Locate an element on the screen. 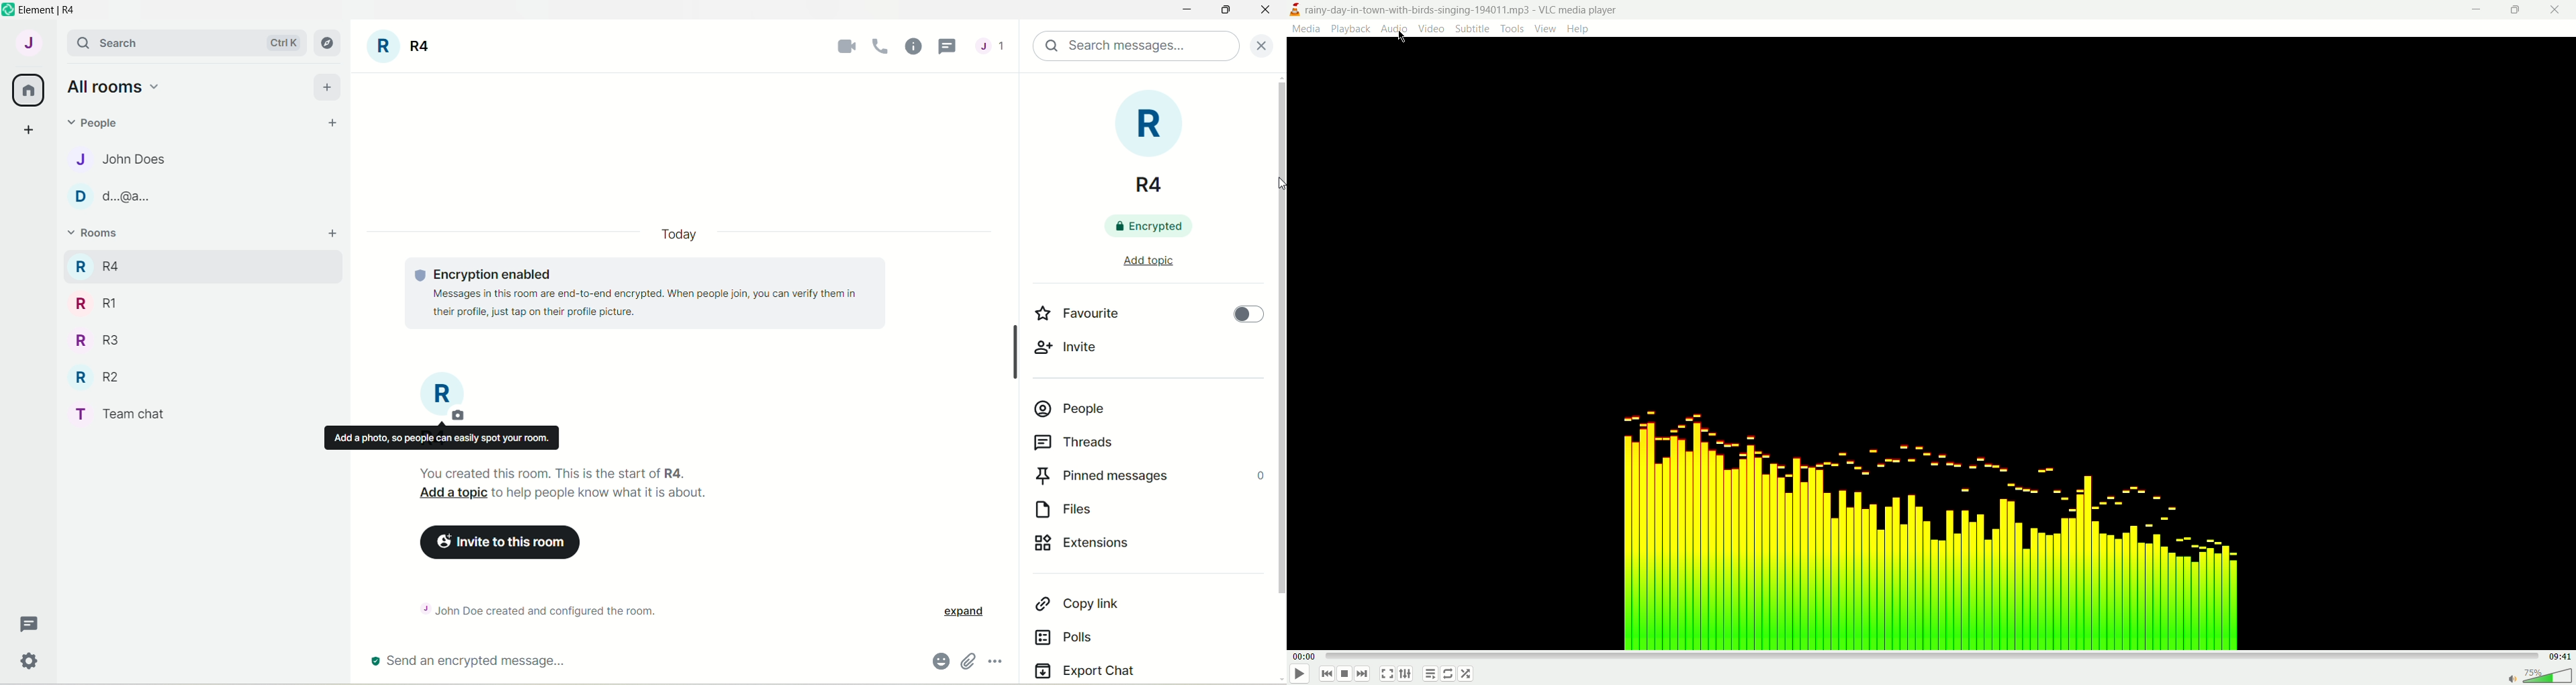 This screenshot has width=2576, height=700. people is located at coordinates (1071, 408).